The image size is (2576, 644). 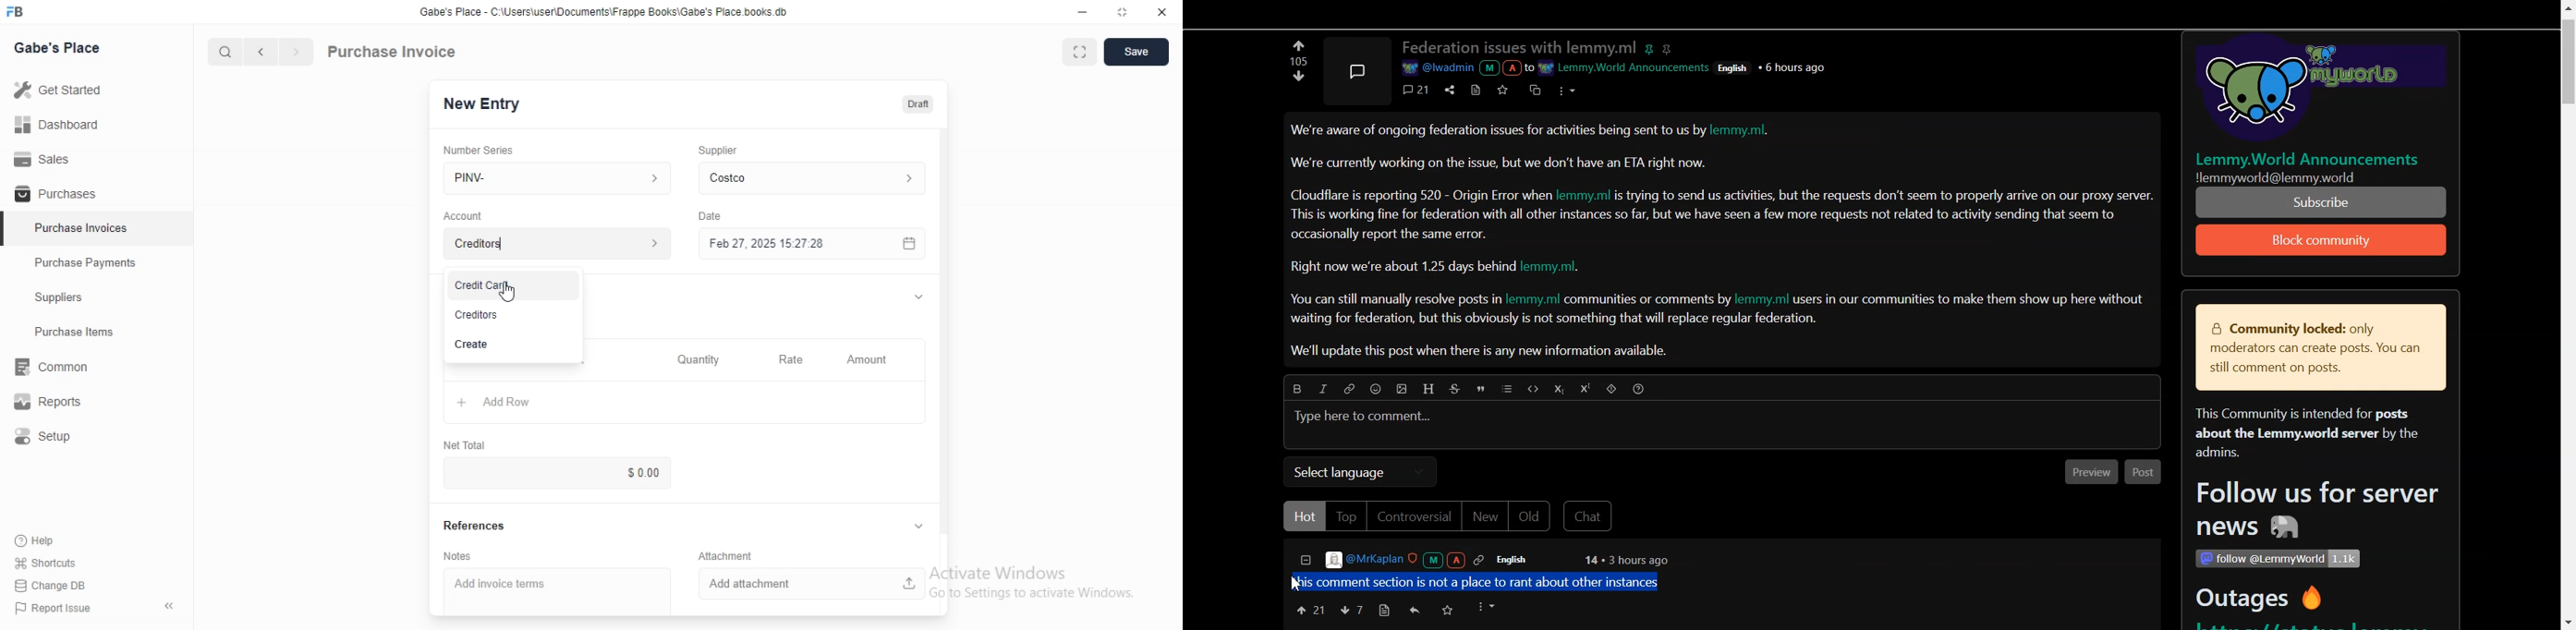 I want to click on Frappe Books logo, so click(x=14, y=11).